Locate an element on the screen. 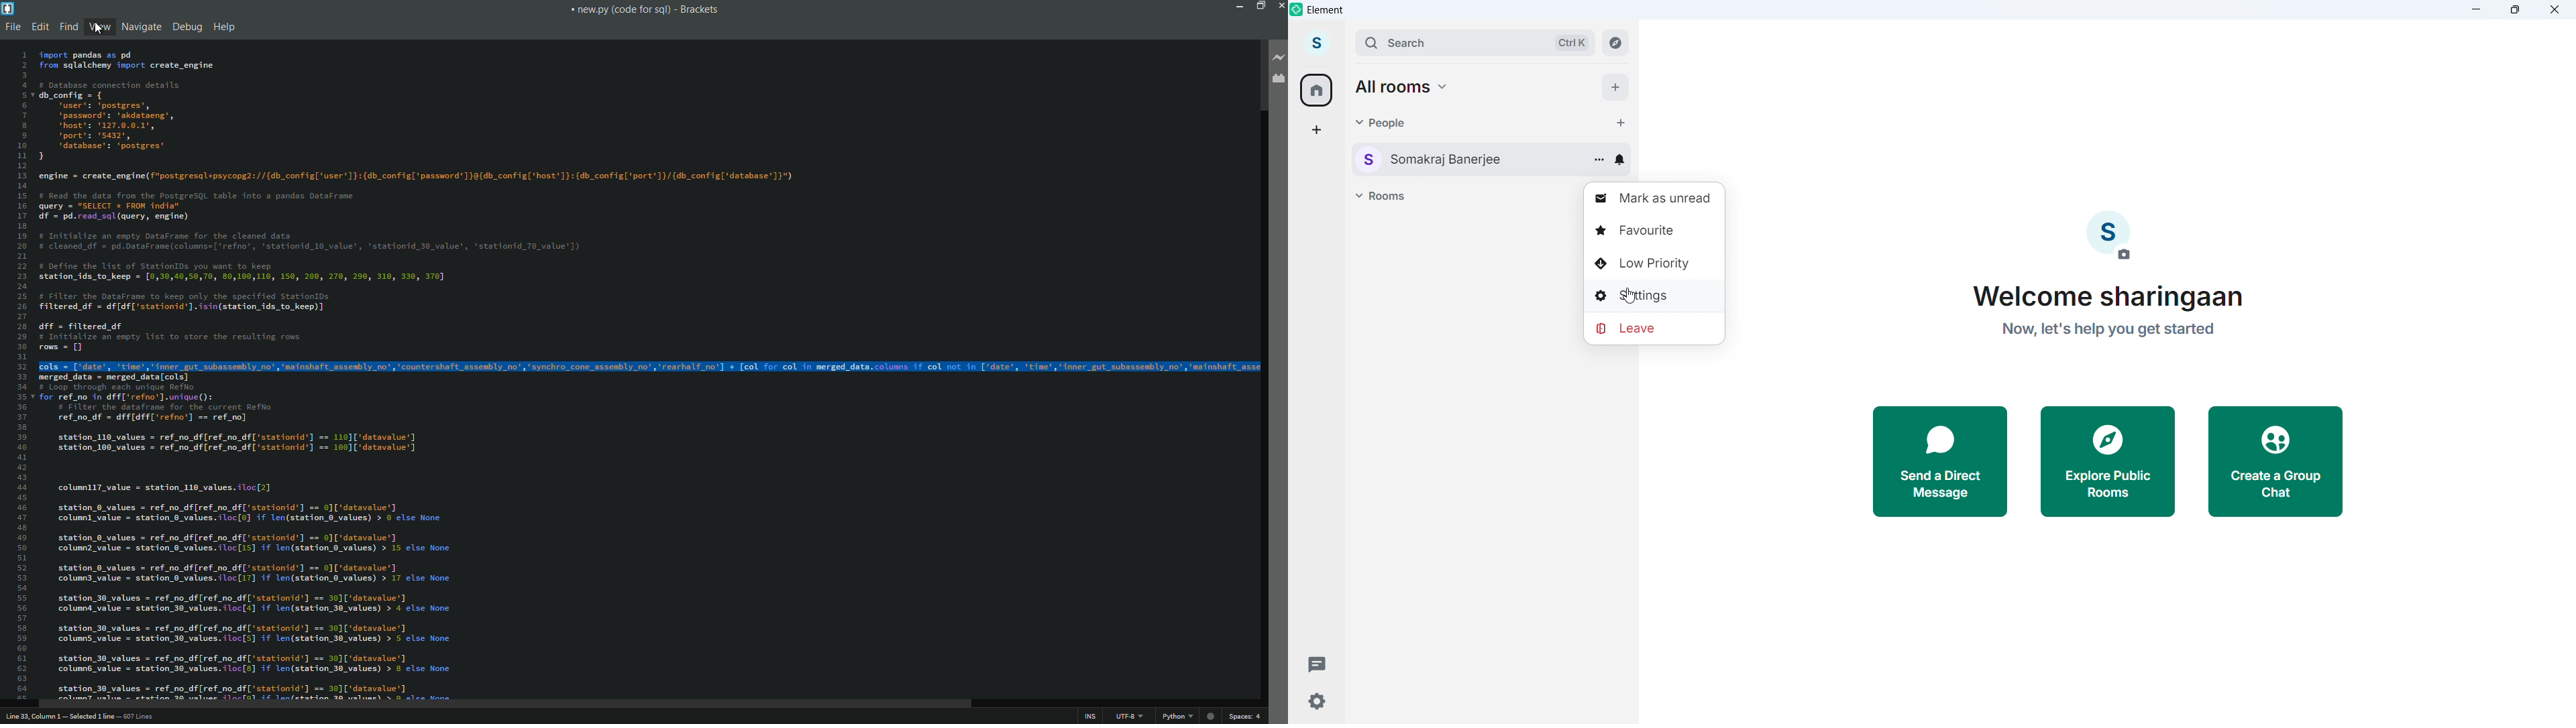 This screenshot has height=728, width=2576. debug menu is located at coordinates (187, 27).